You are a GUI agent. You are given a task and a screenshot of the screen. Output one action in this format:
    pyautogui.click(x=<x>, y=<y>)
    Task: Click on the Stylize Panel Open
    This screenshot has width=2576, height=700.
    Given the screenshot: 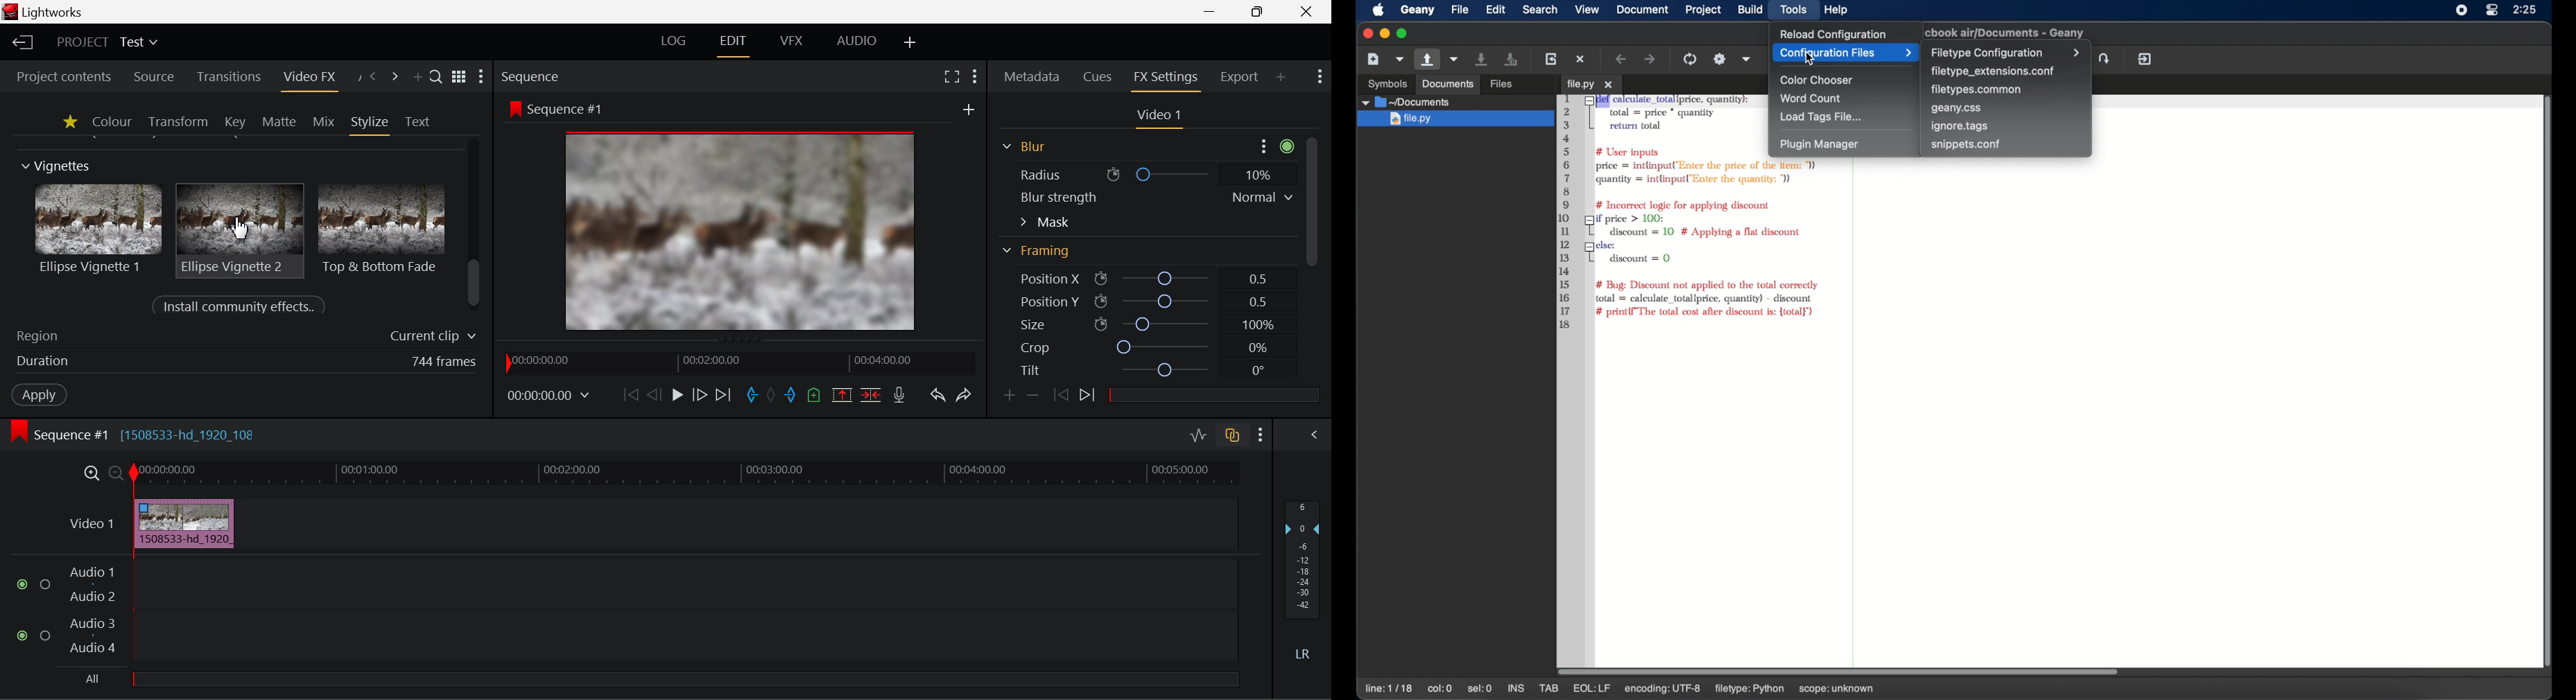 What is the action you would take?
    pyautogui.click(x=370, y=121)
    